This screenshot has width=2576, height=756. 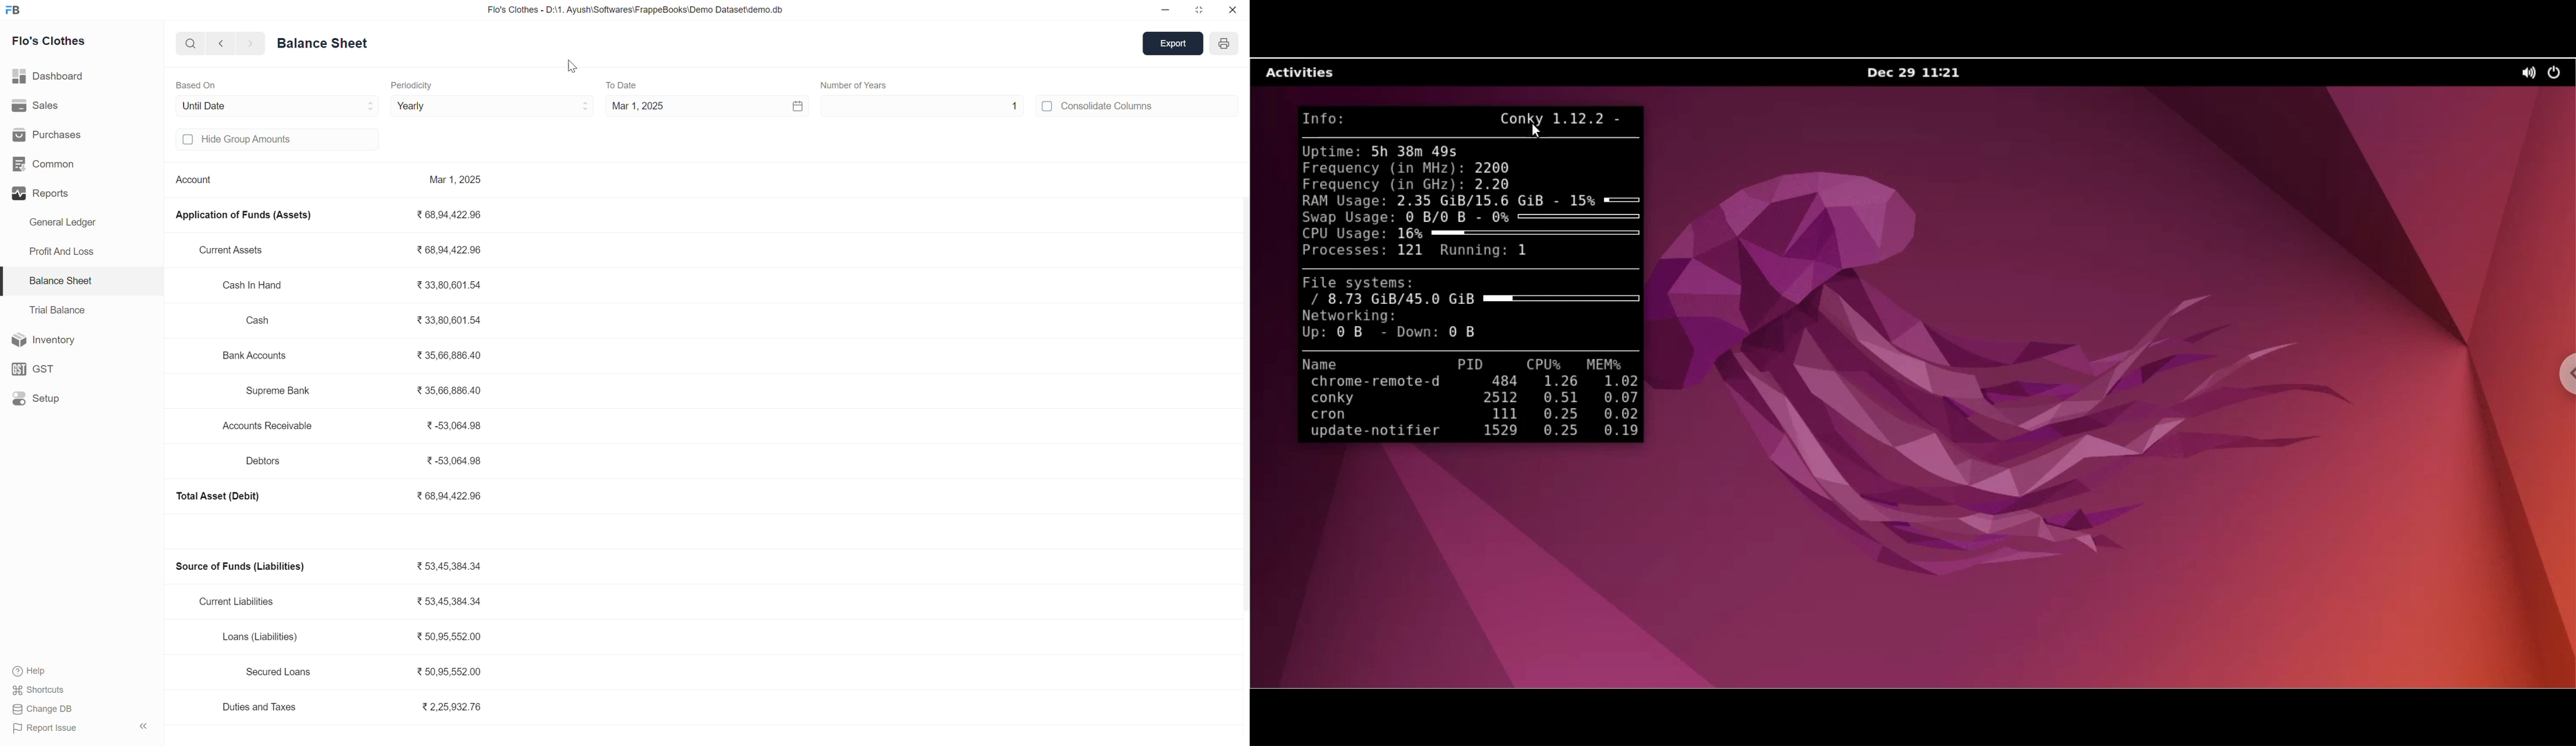 I want to click on export, so click(x=1173, y=44).